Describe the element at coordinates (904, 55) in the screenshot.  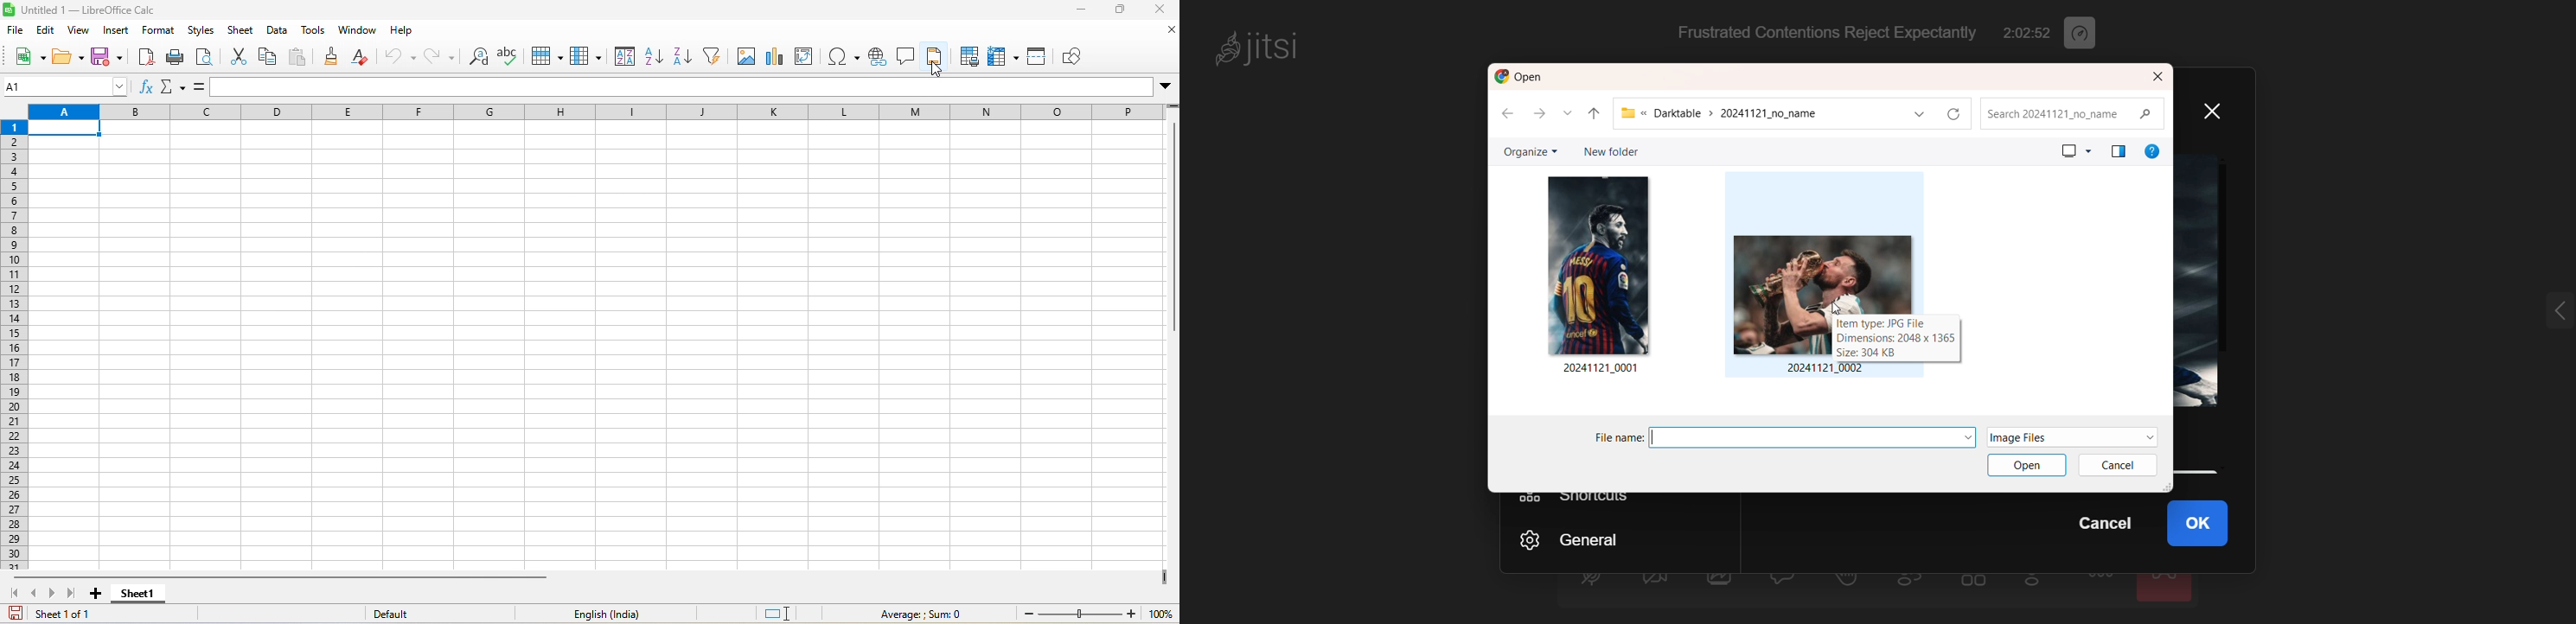
I see `comment` at that location.